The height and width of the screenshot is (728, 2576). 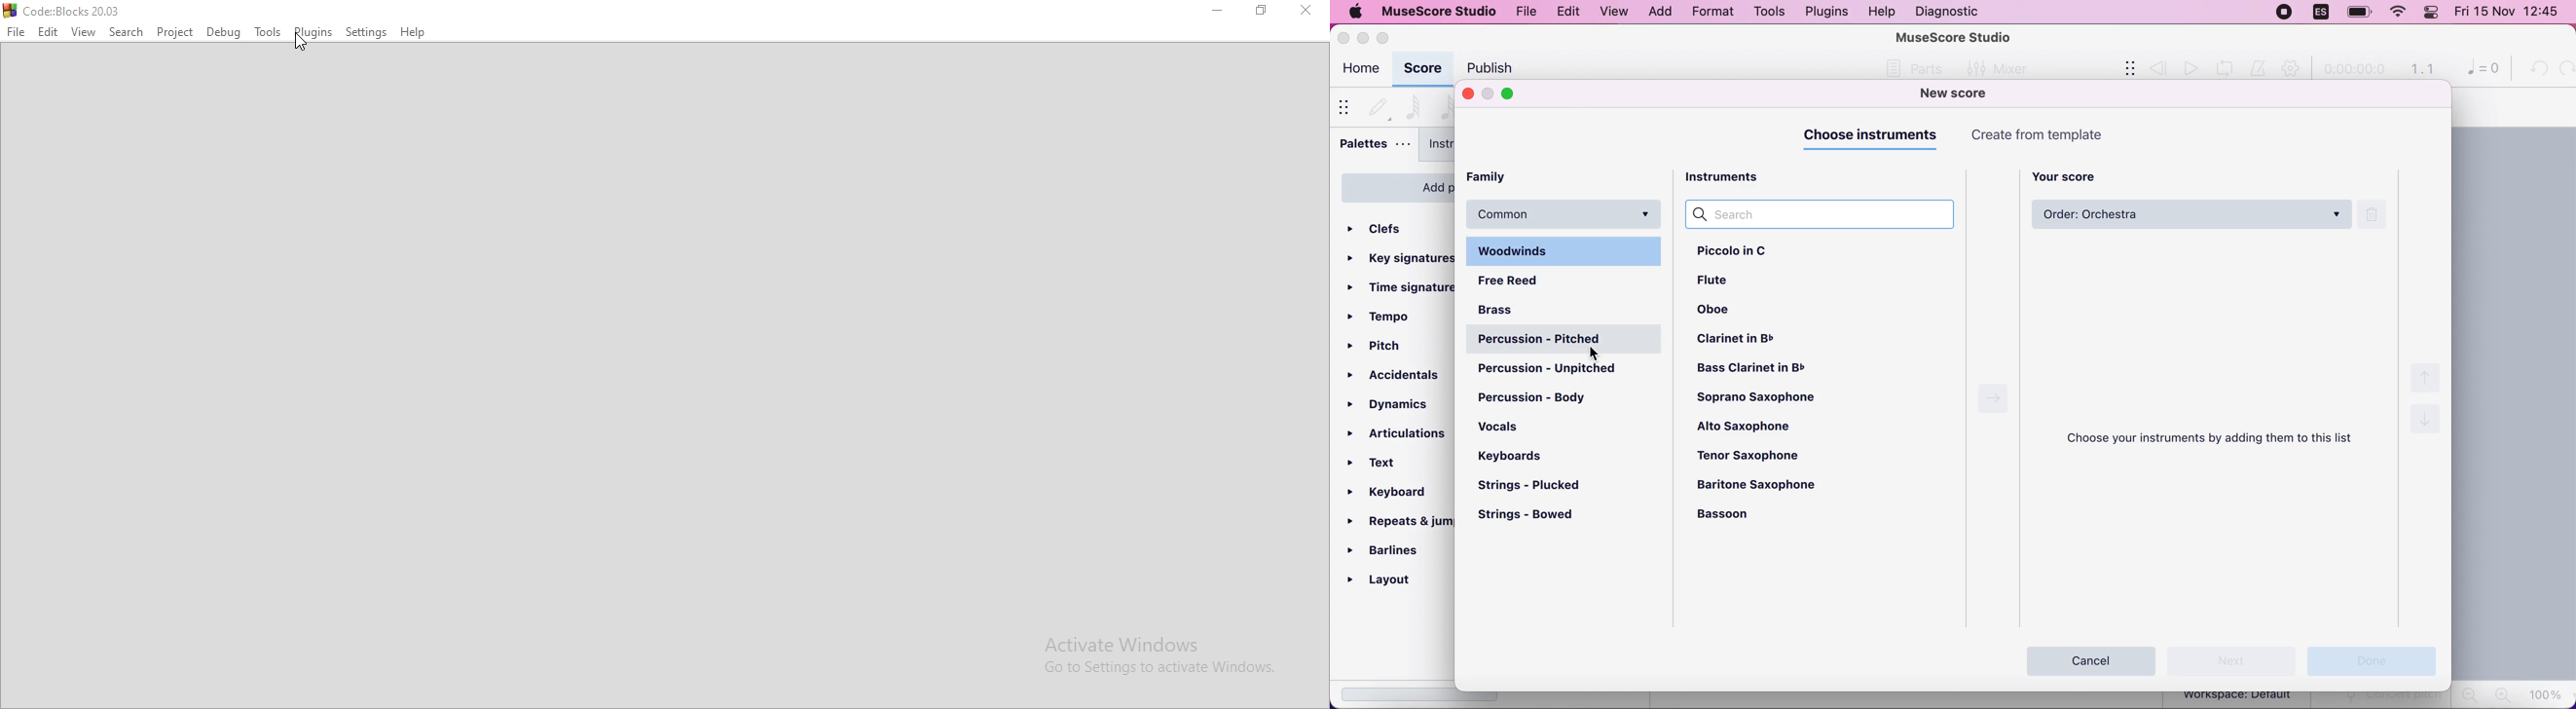 What do you see at coordinates (1512, 457) in the screenshot?
I see `keyboards` at bounding box center [1512, 457].